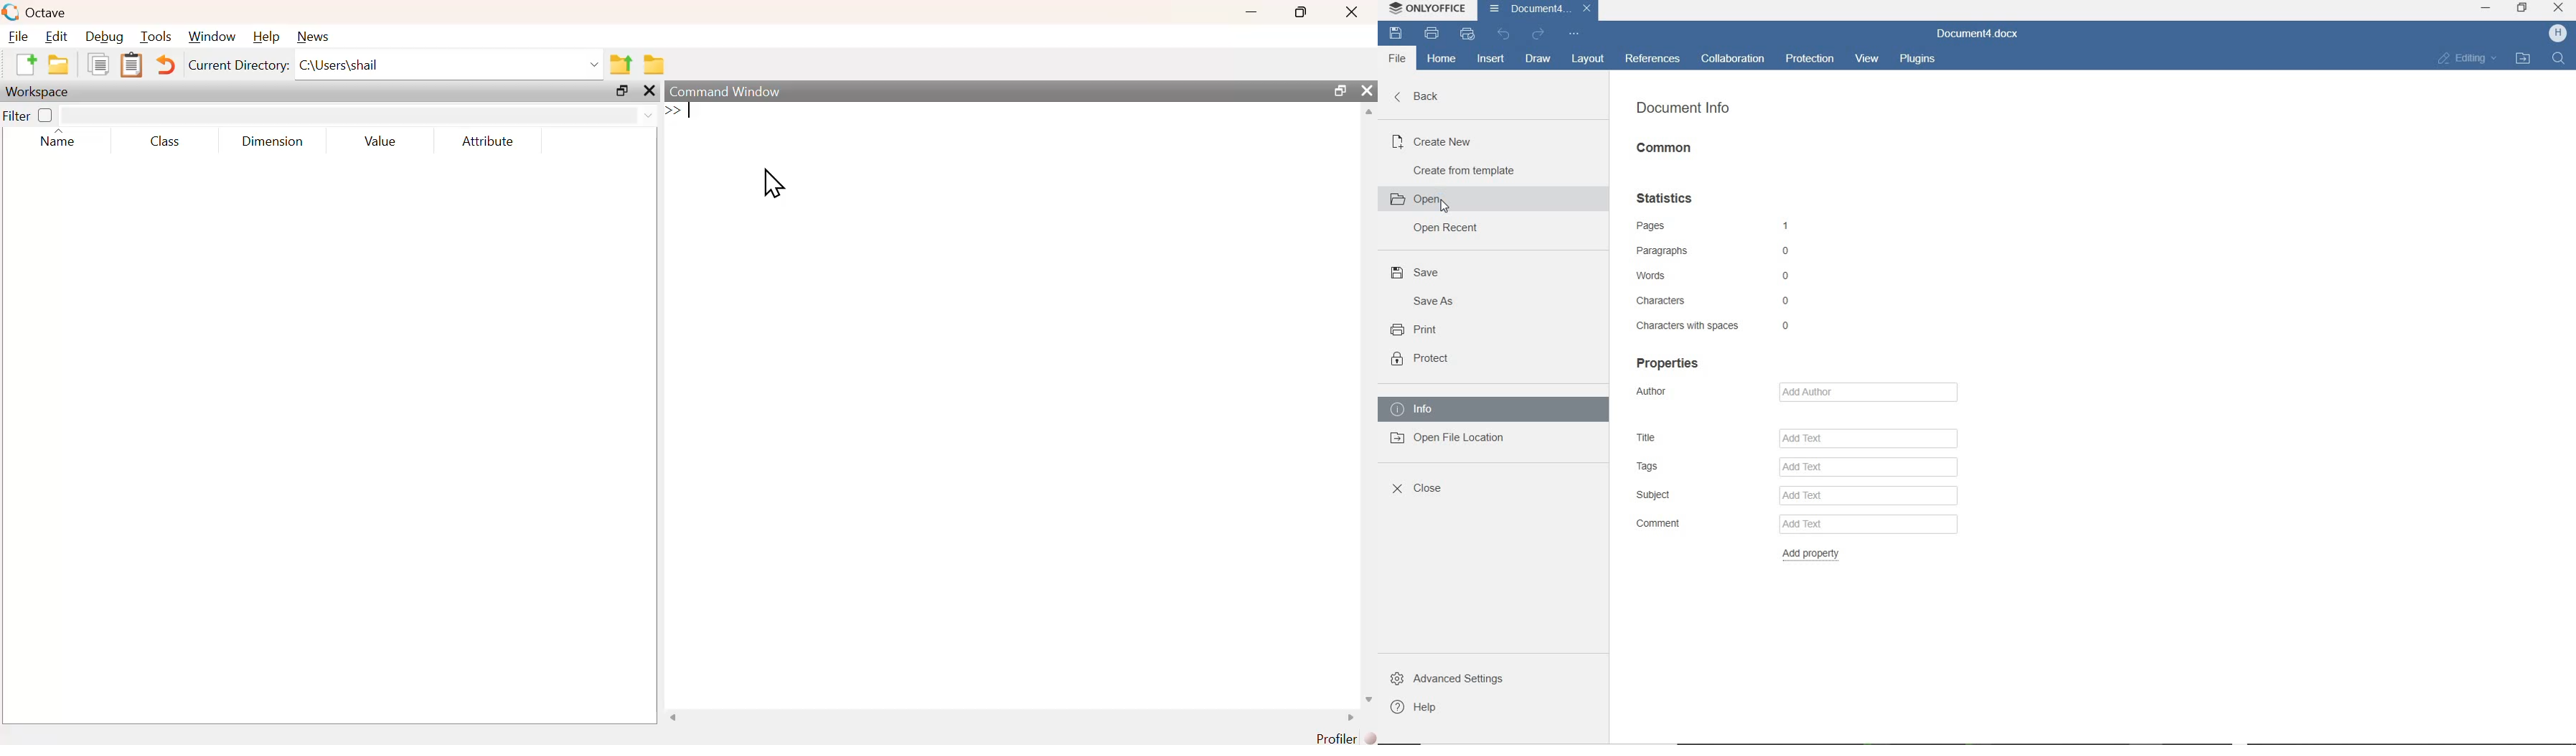  What do you see at coordinates (1396, 59) in the screenshot?
I see `file` at bounding box center [1396, 59].